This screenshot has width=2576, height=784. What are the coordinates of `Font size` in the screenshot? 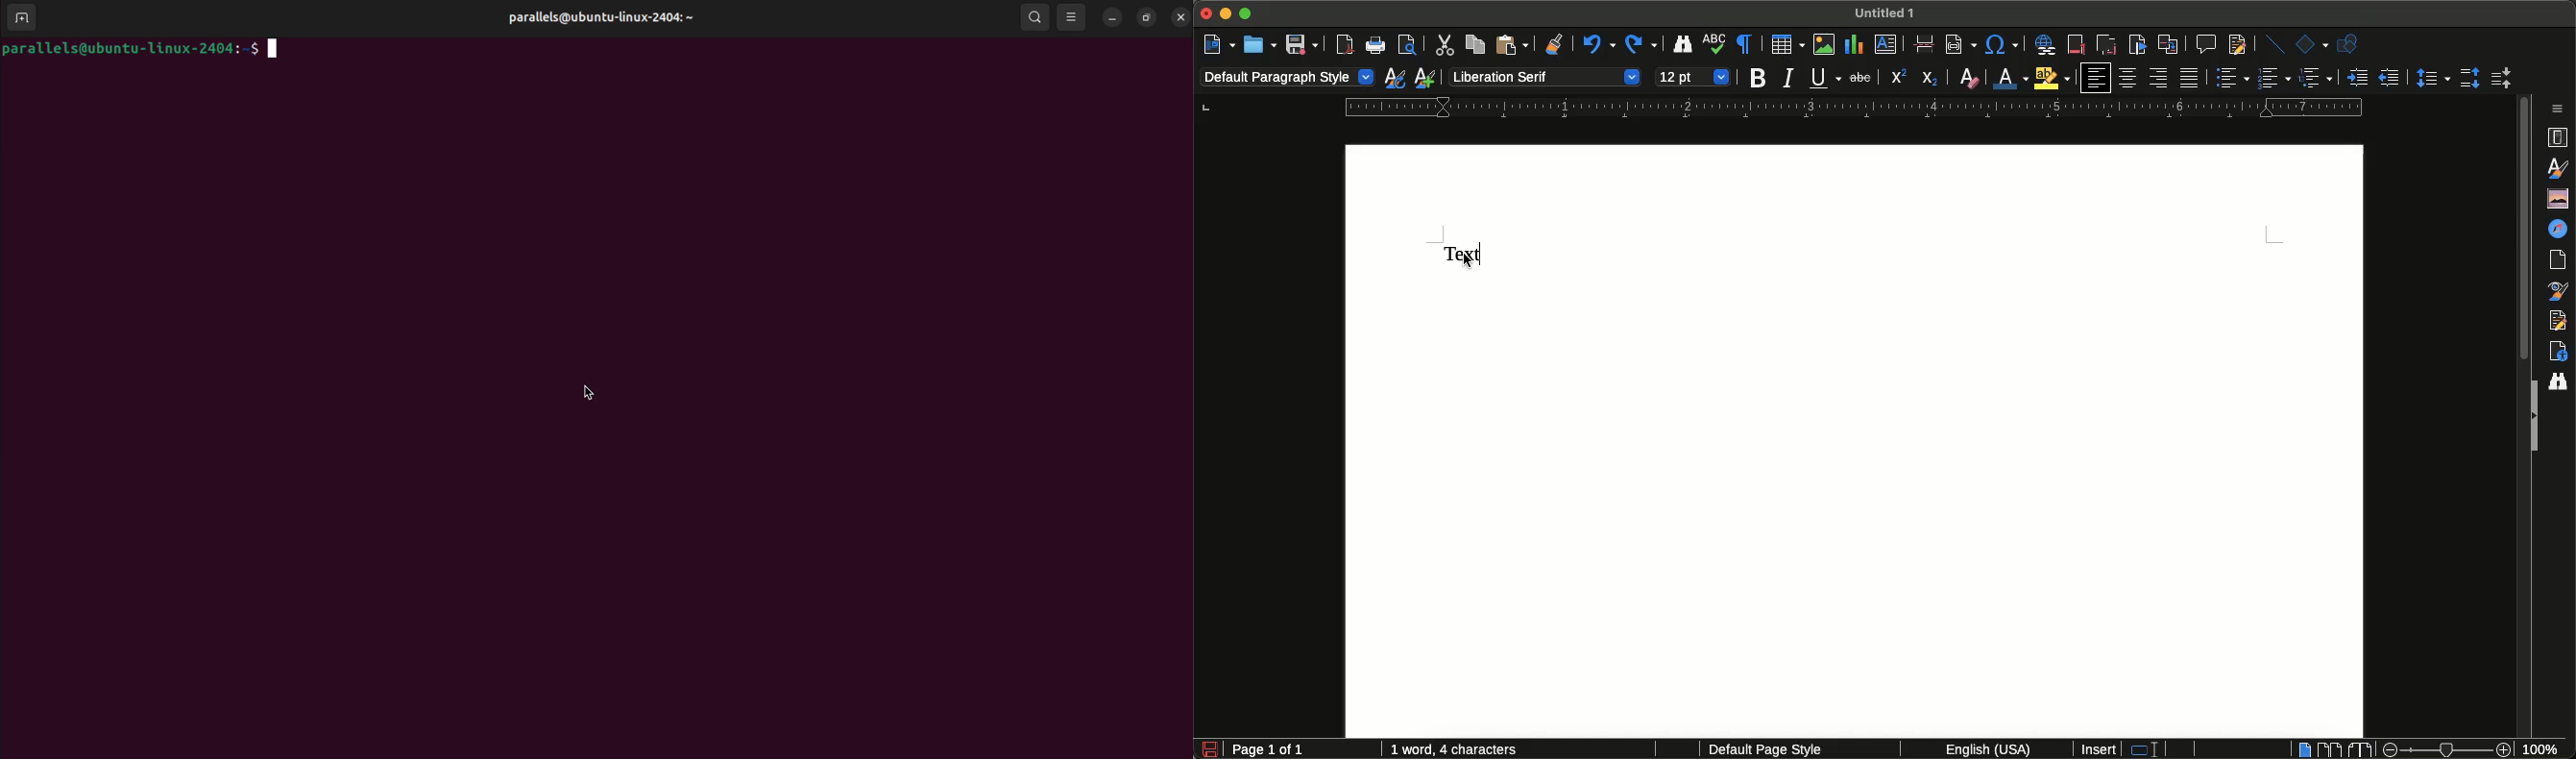 It's located at (1693, 75).